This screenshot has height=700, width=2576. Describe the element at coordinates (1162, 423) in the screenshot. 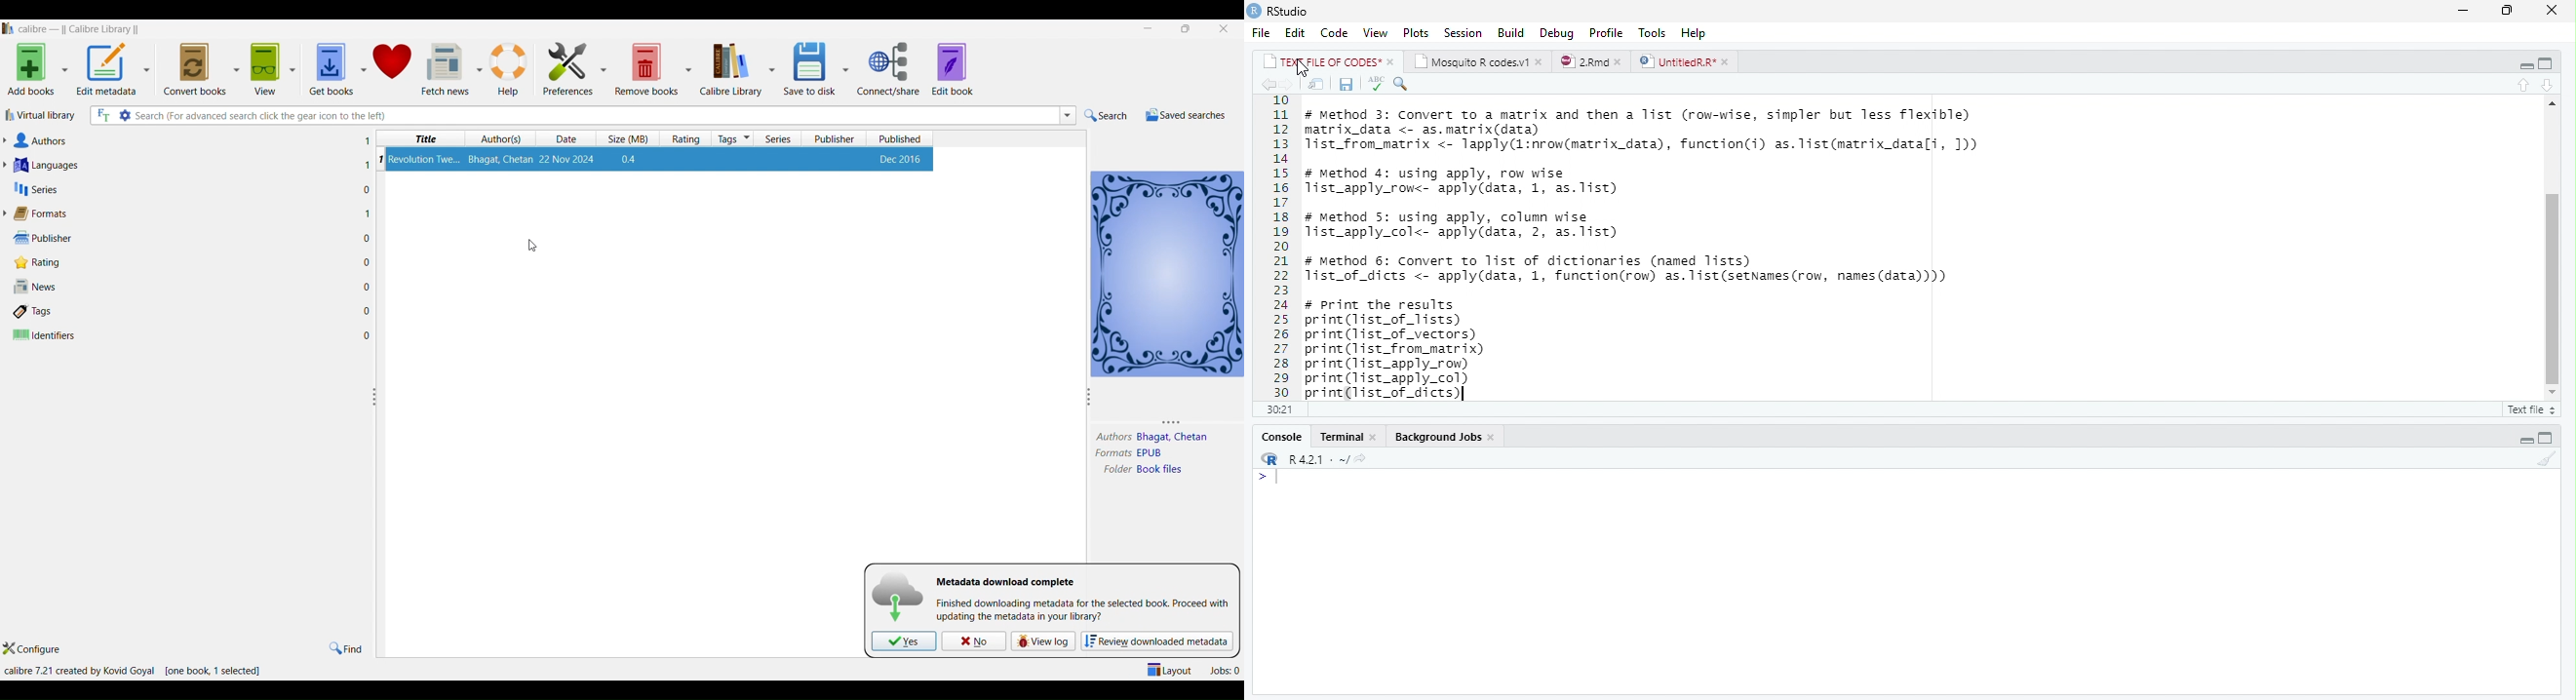

I see `resize` at that location.